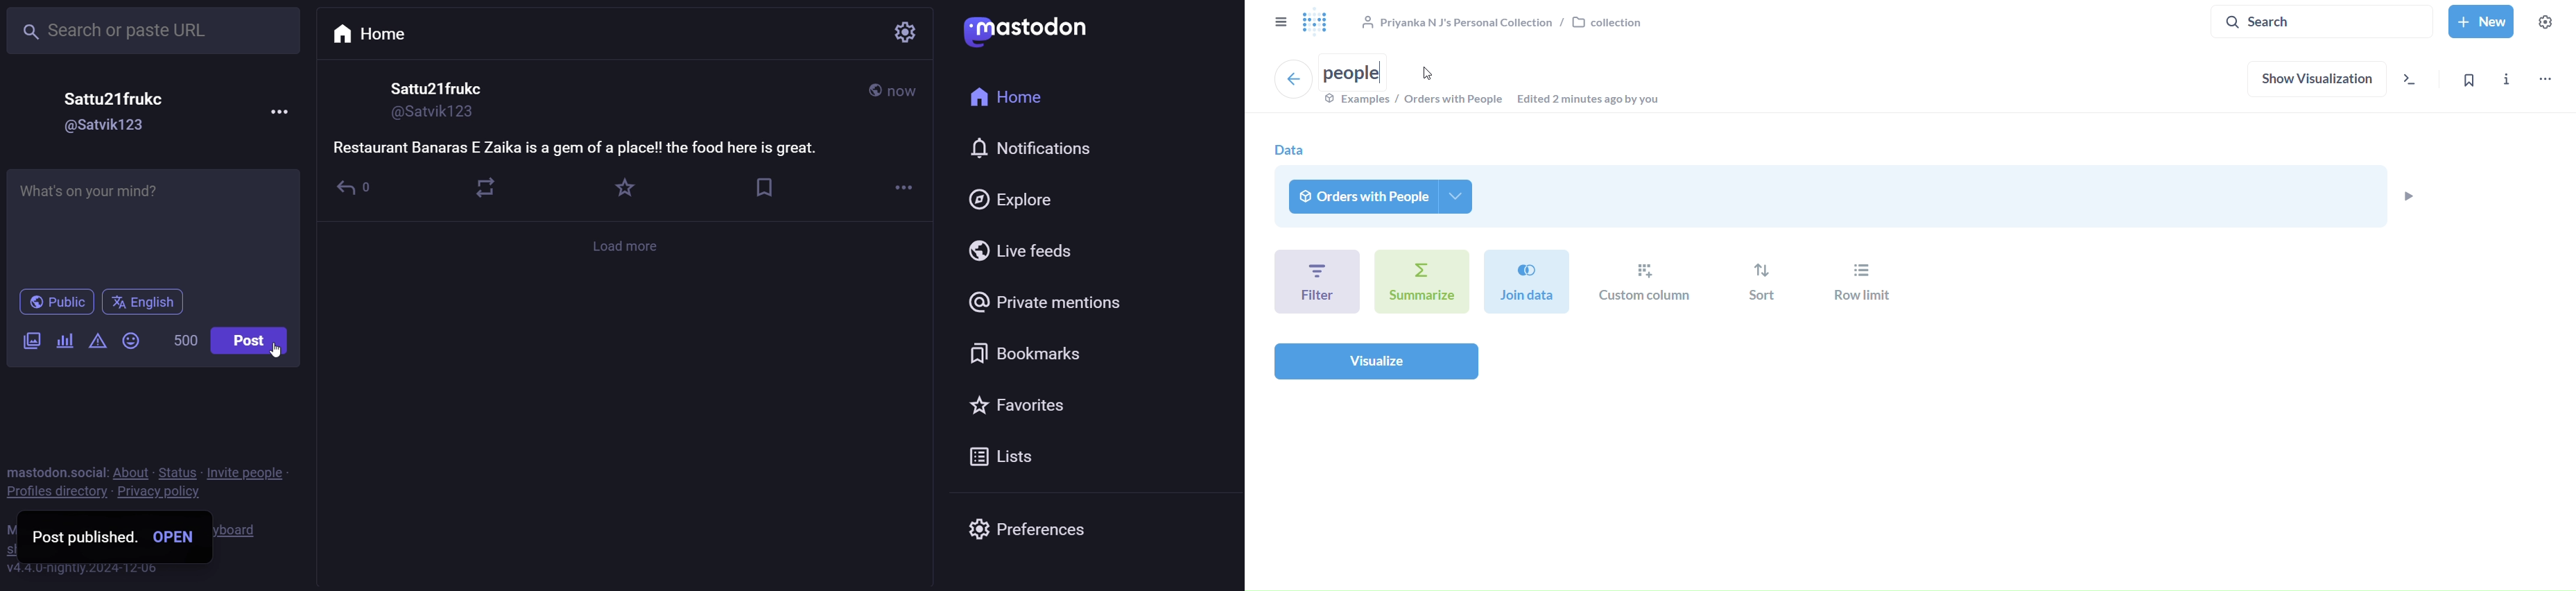 This screenshot has width=2576, height=616. I want to click on english, so click(145, 303).